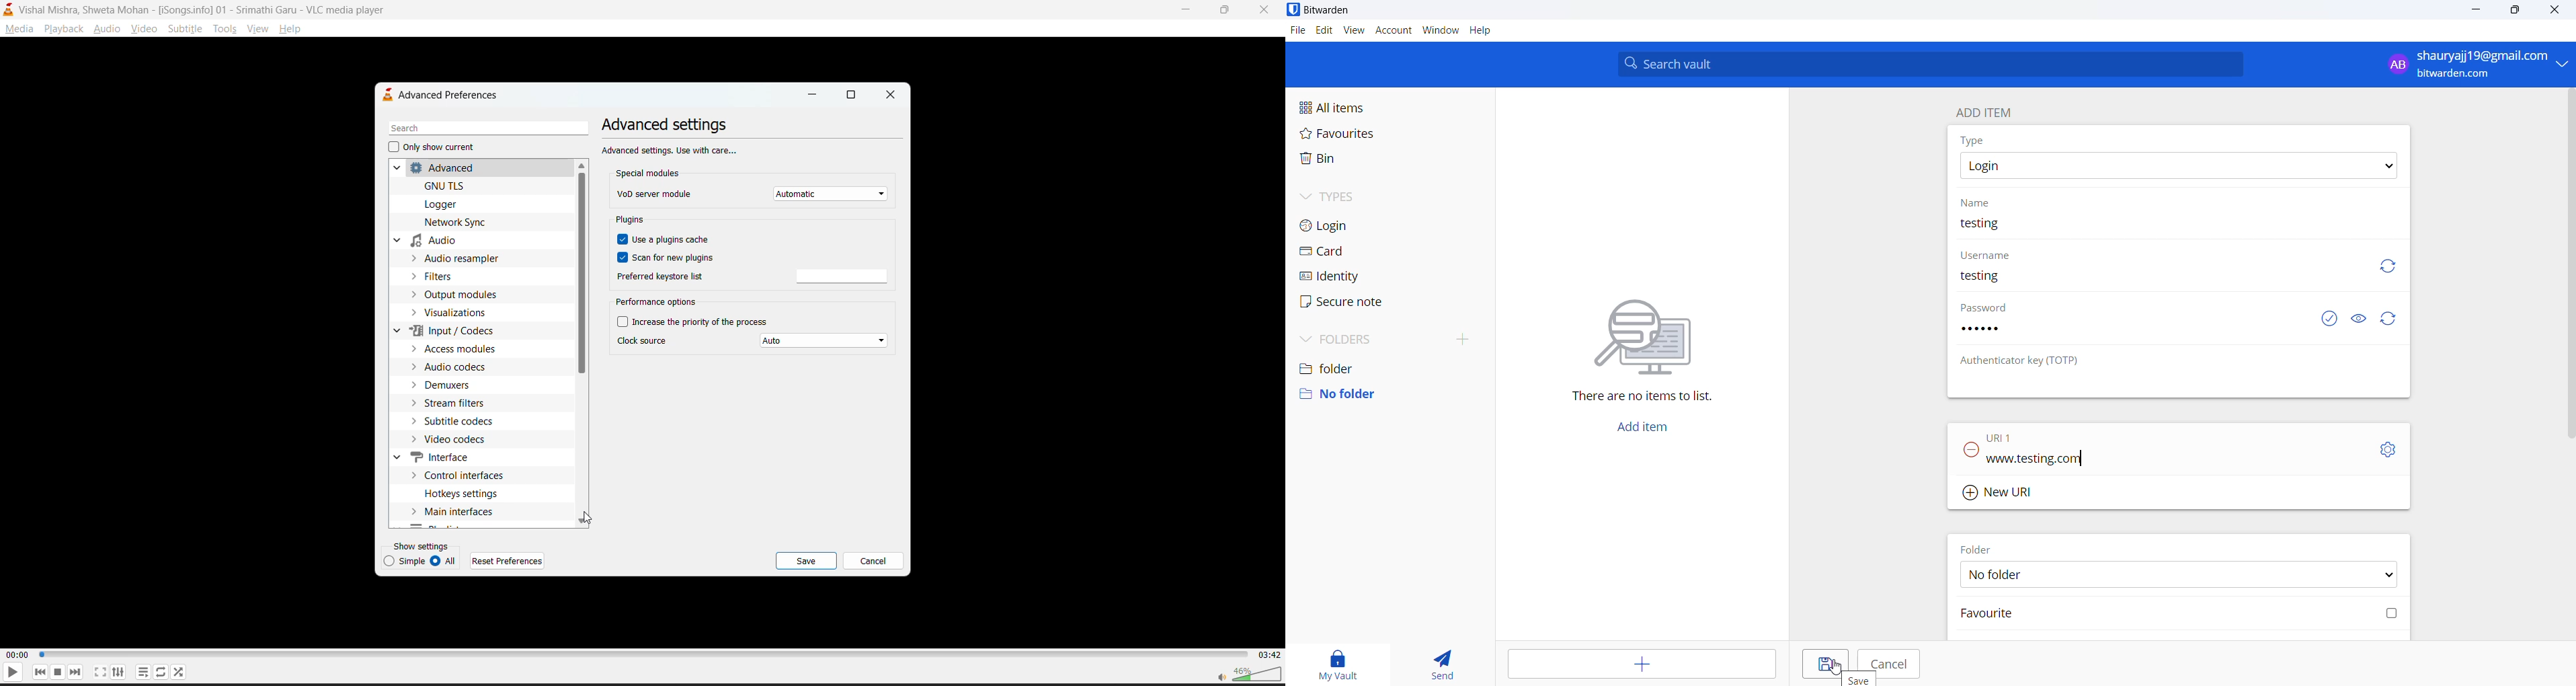  I want to click on minimize, so click(2477, 10).